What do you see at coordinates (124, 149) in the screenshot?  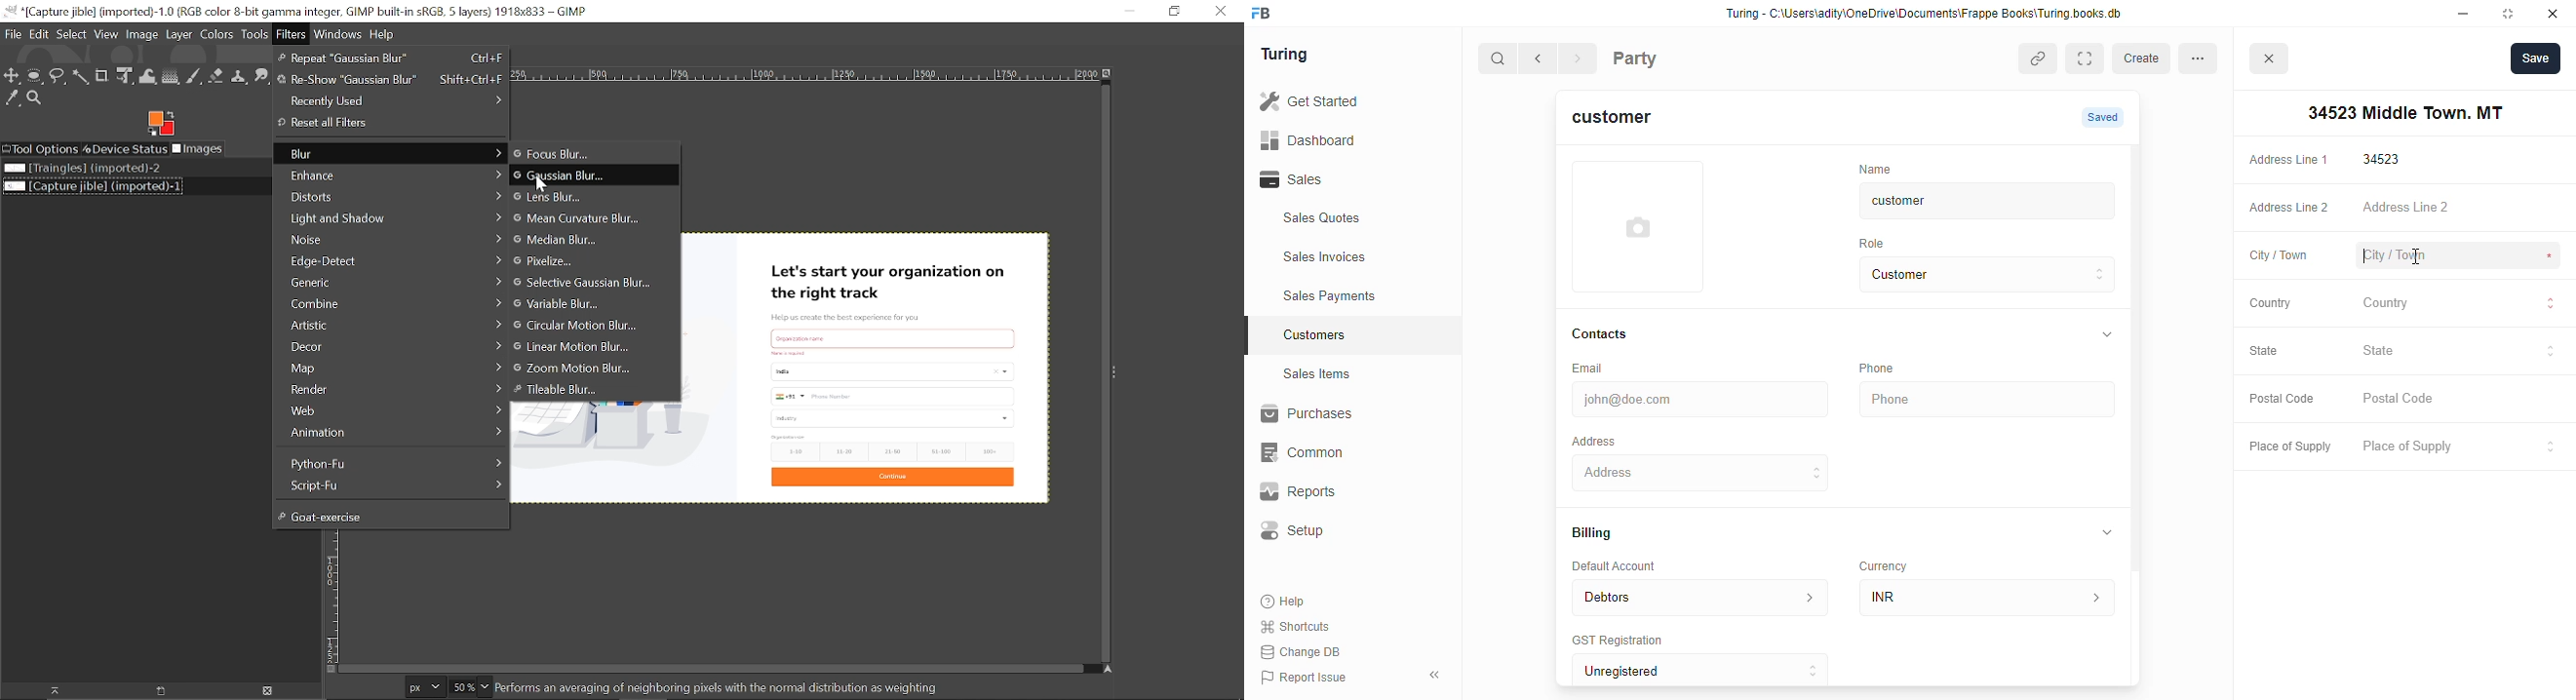 I see `Device status` at bounding box center [124, 149].